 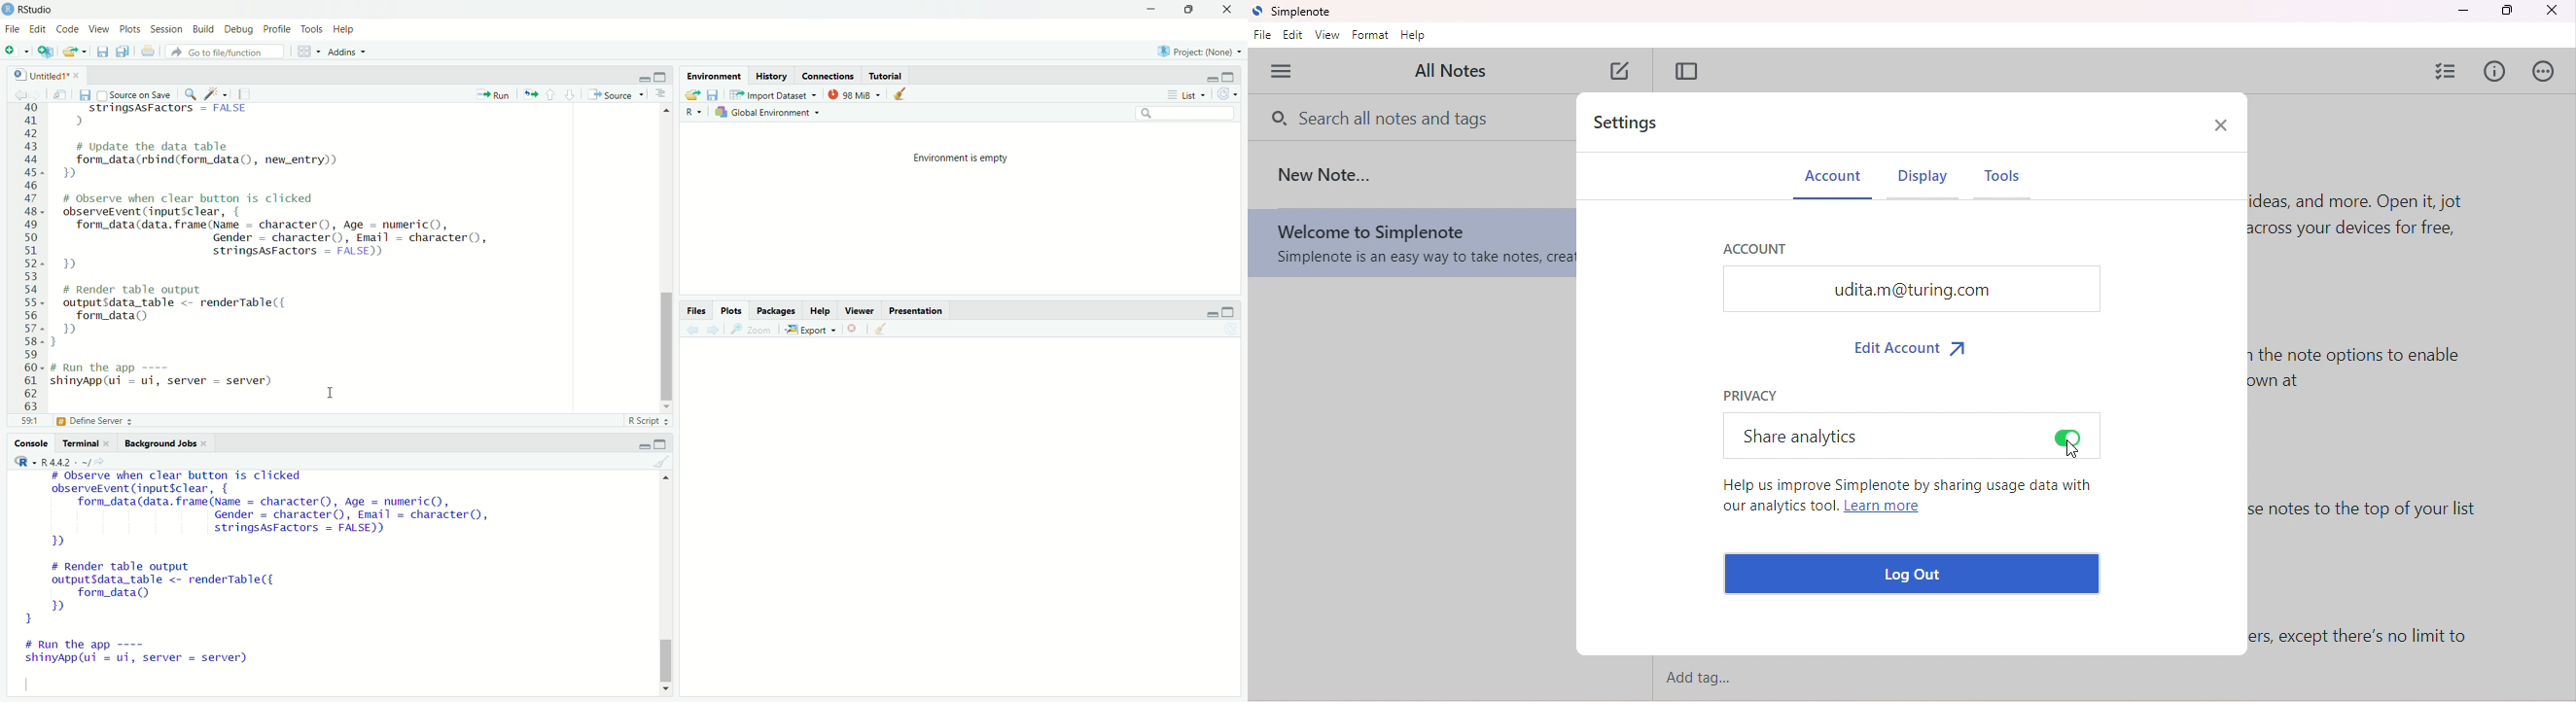 I want to click on File, so click(x=12, y=28).